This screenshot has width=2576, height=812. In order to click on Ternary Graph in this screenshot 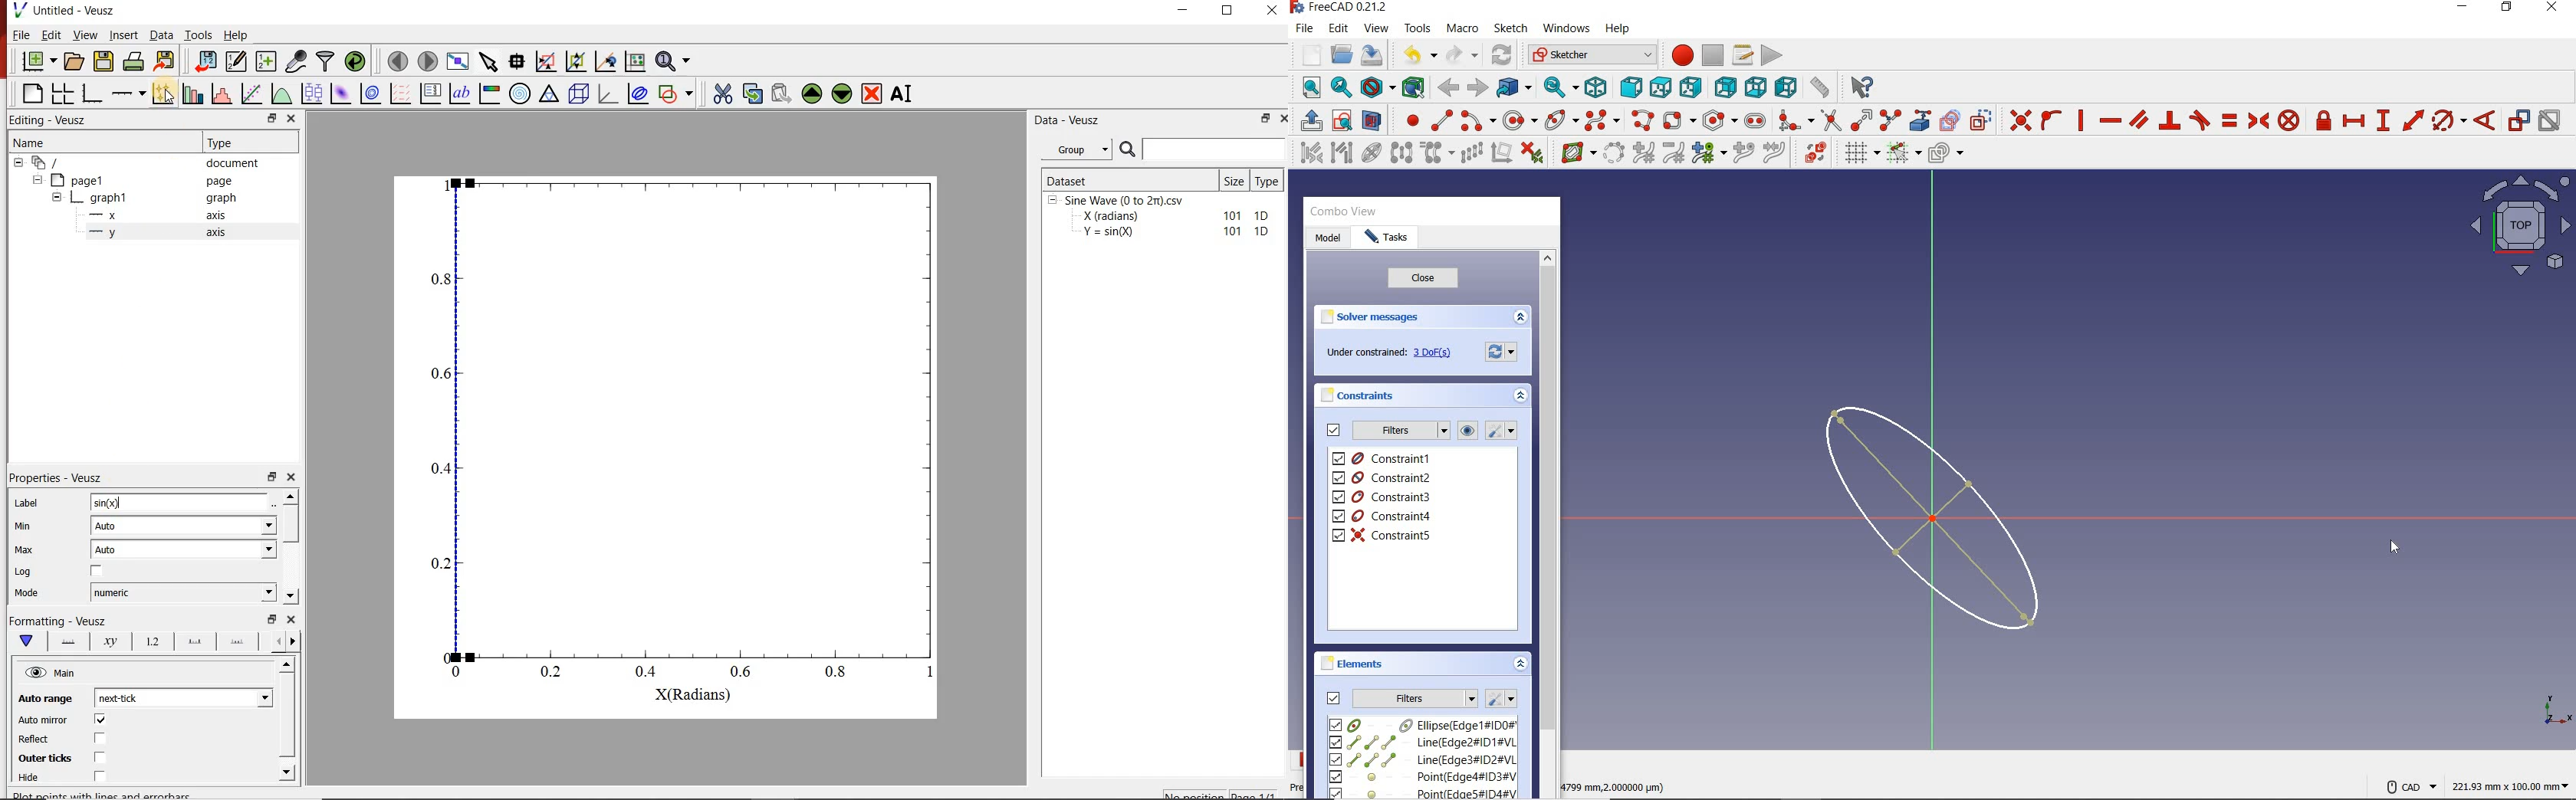, I will do `click(550, 93)`.